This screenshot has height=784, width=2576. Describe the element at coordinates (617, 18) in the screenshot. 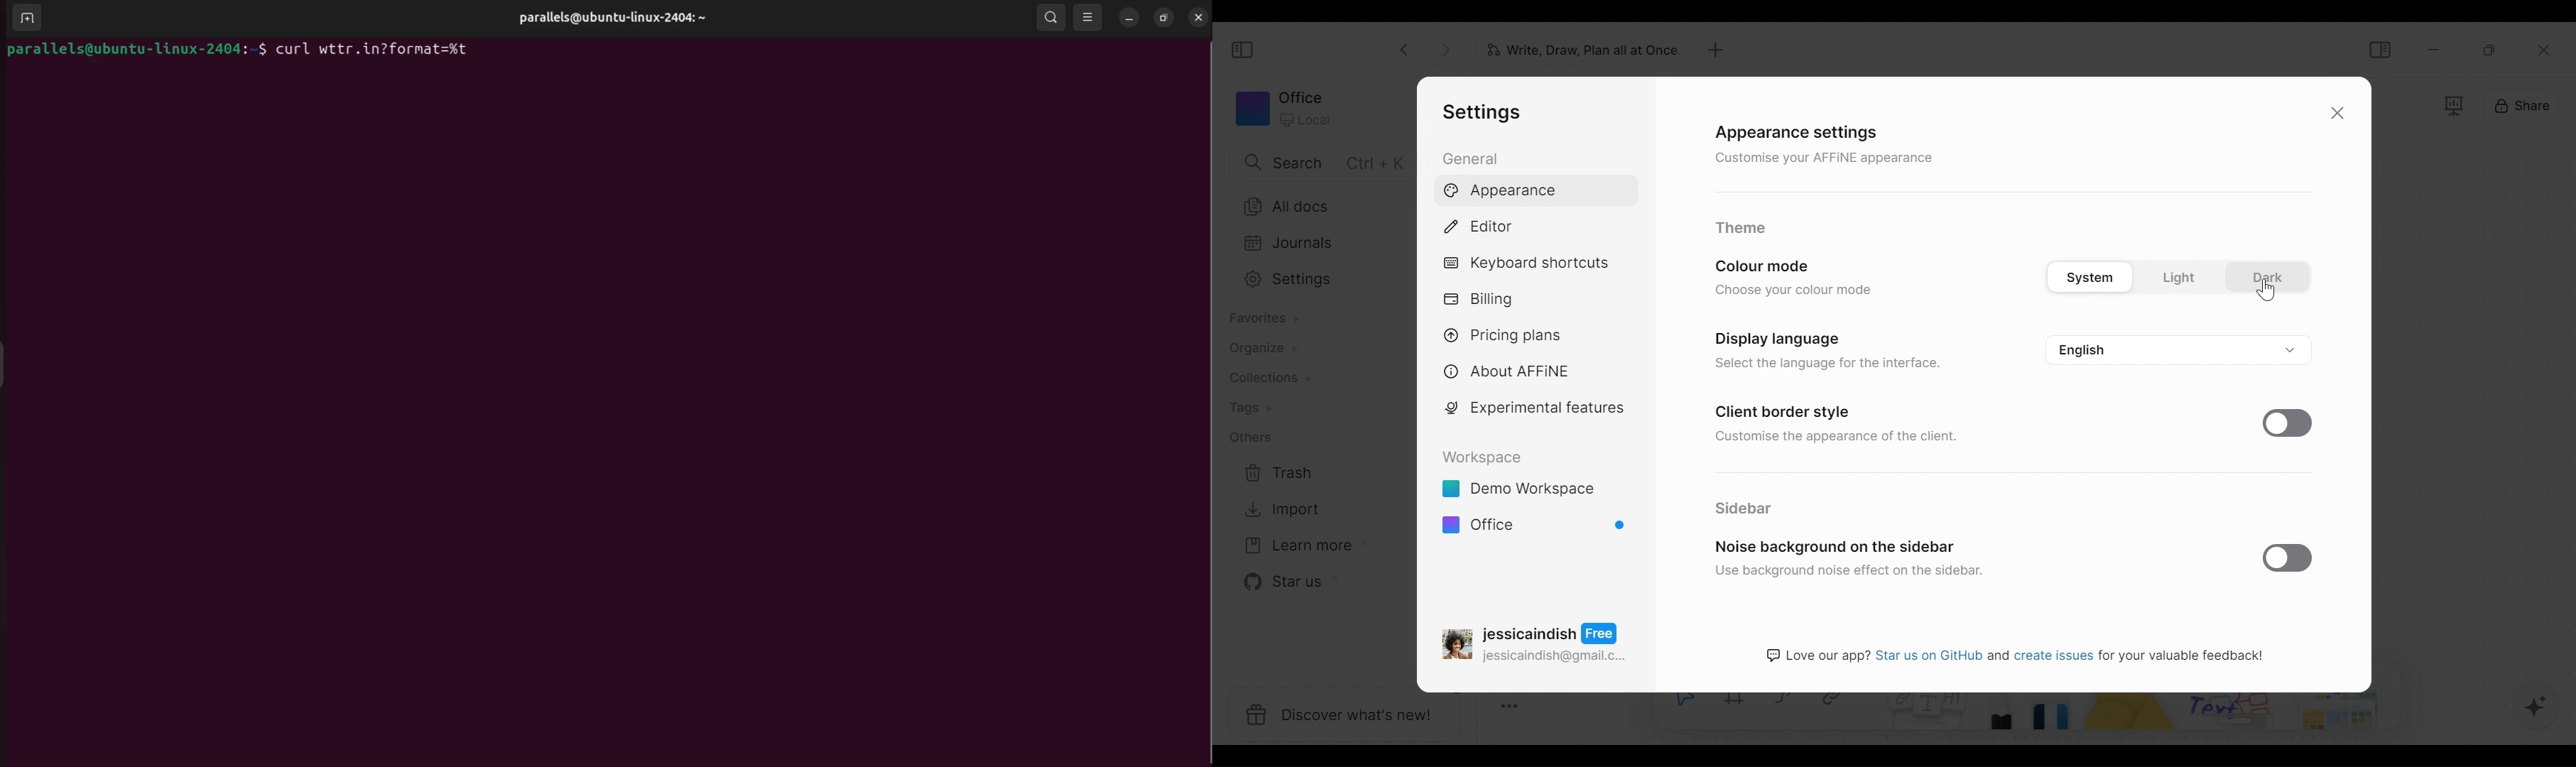

I see `parallels` at that location.